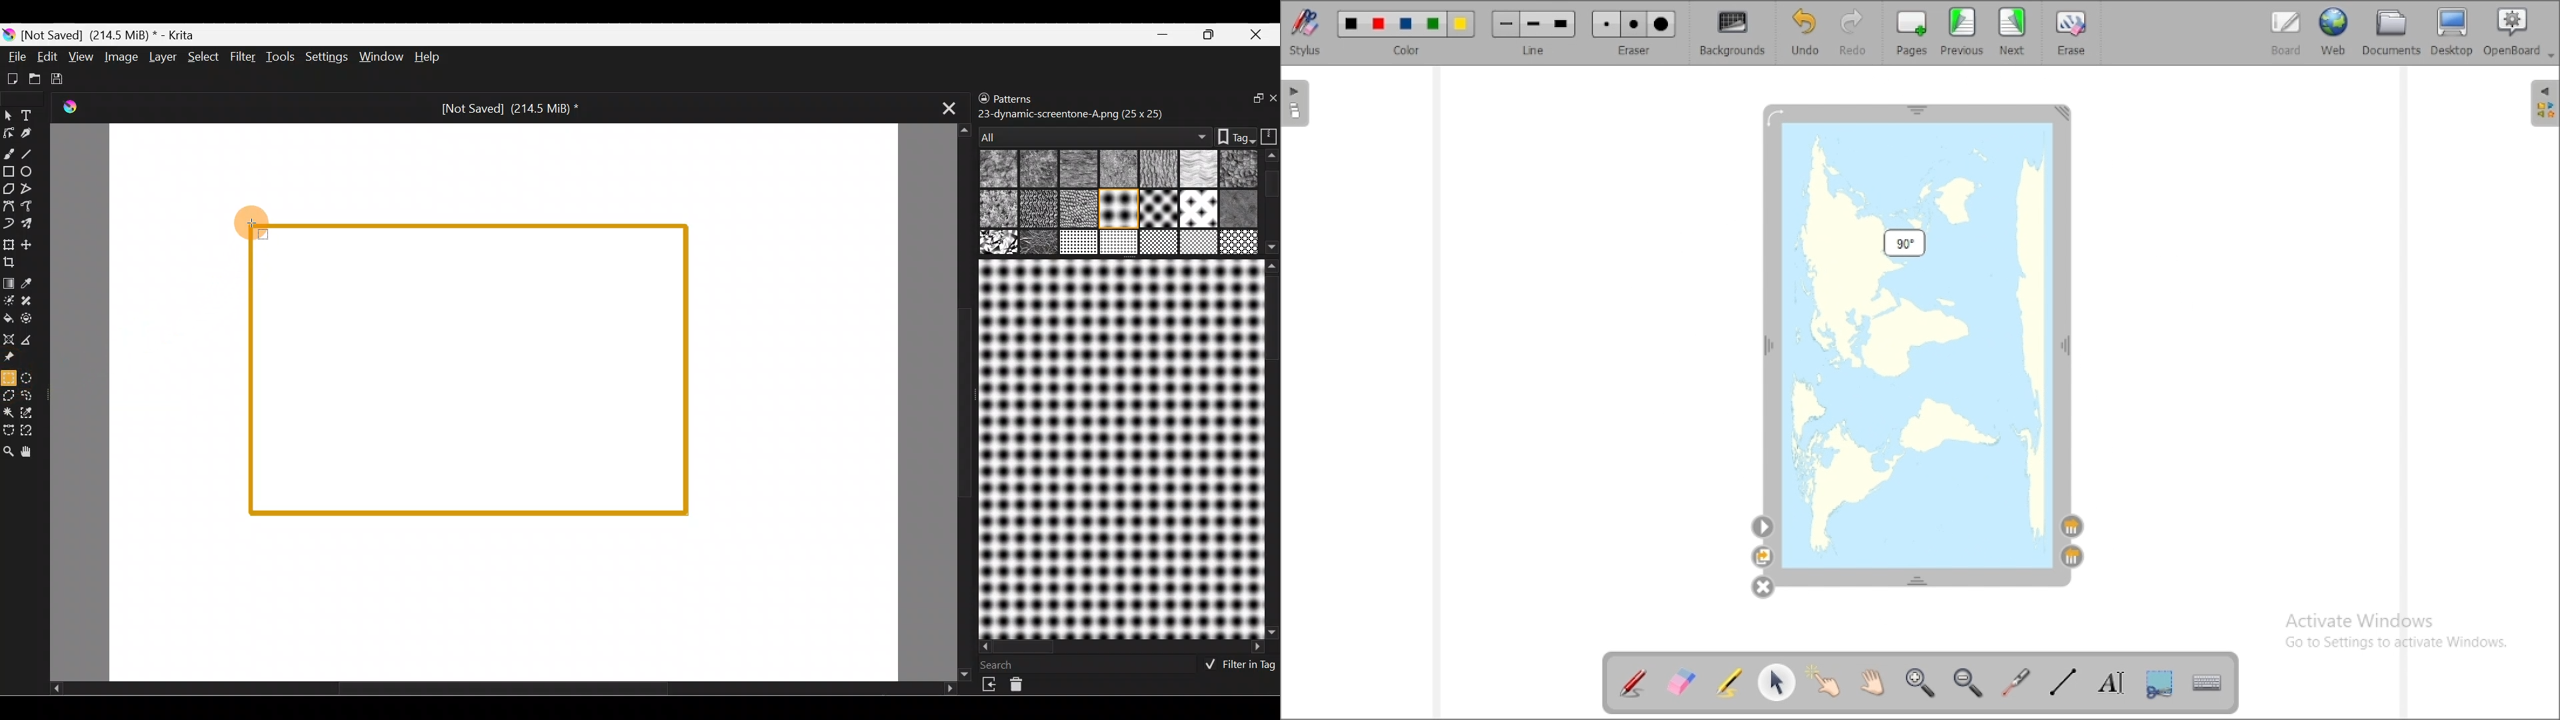 The height and width of the screenshot is (728, 2576). I want to click on Filter in tag, so click(1237, 666).